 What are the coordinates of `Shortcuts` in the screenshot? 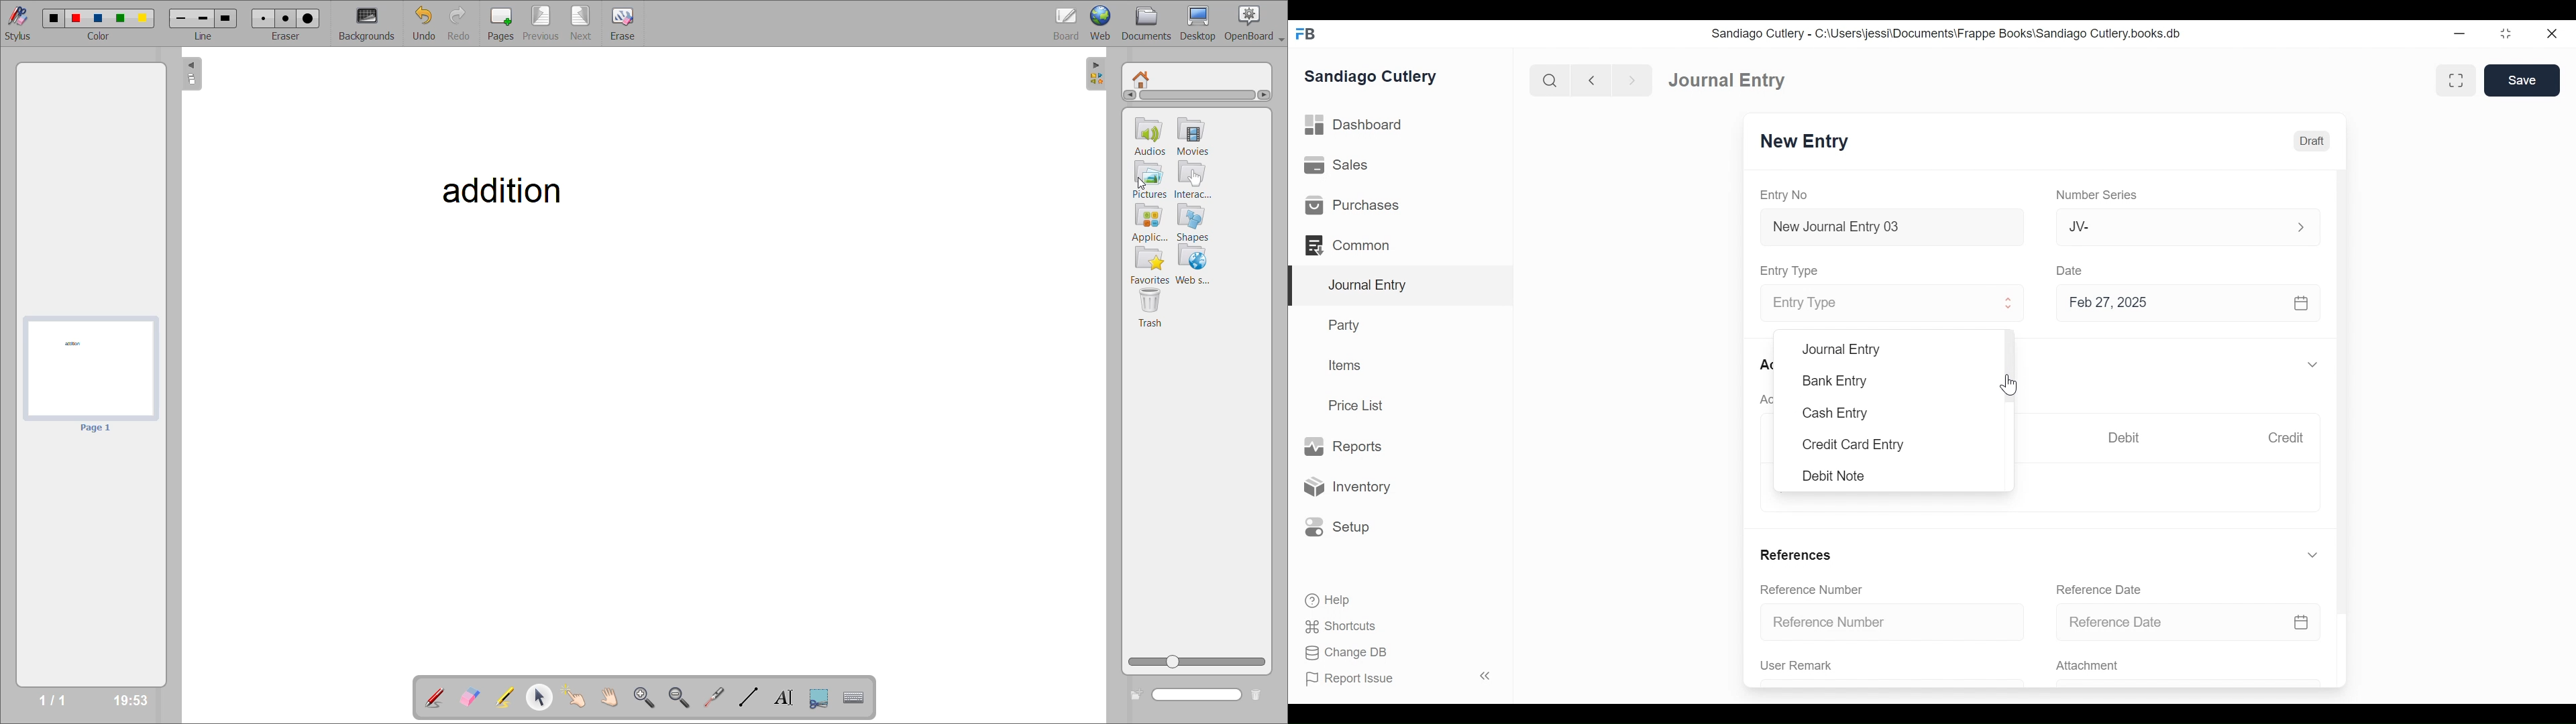 It's located at (1342, 628).